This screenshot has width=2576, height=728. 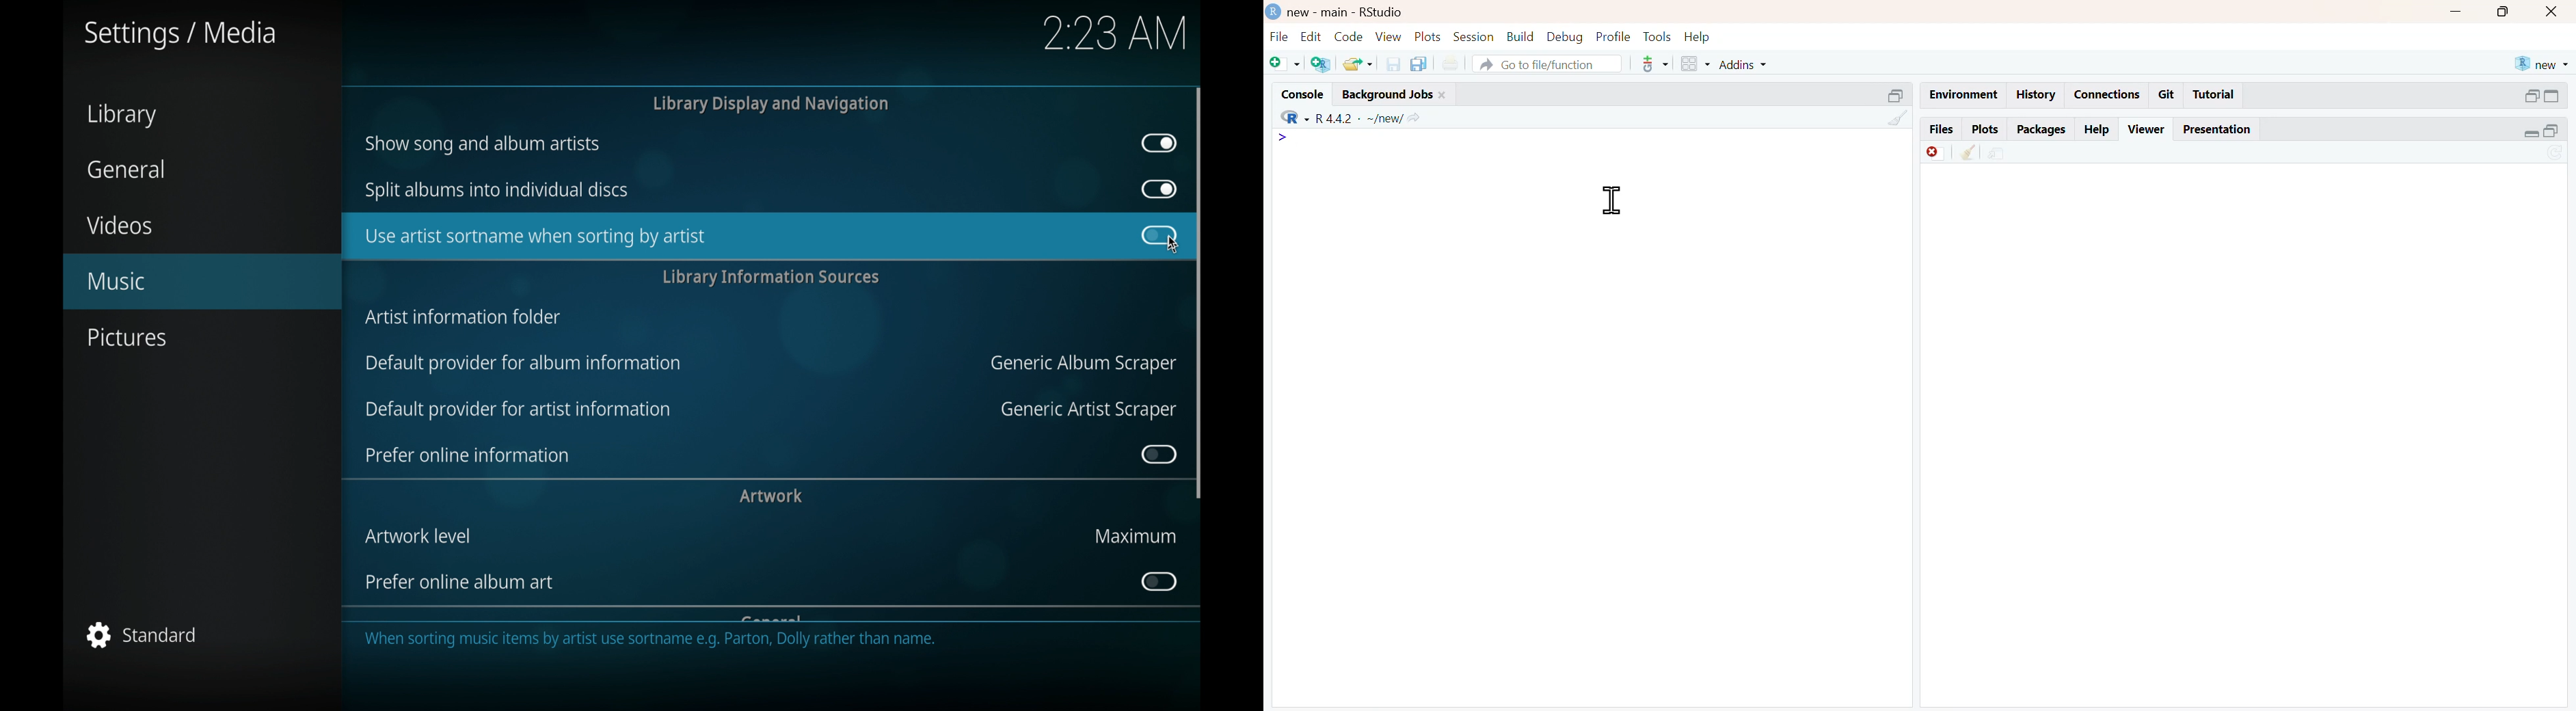 I want to click on close, so click(x=2555, y=13).